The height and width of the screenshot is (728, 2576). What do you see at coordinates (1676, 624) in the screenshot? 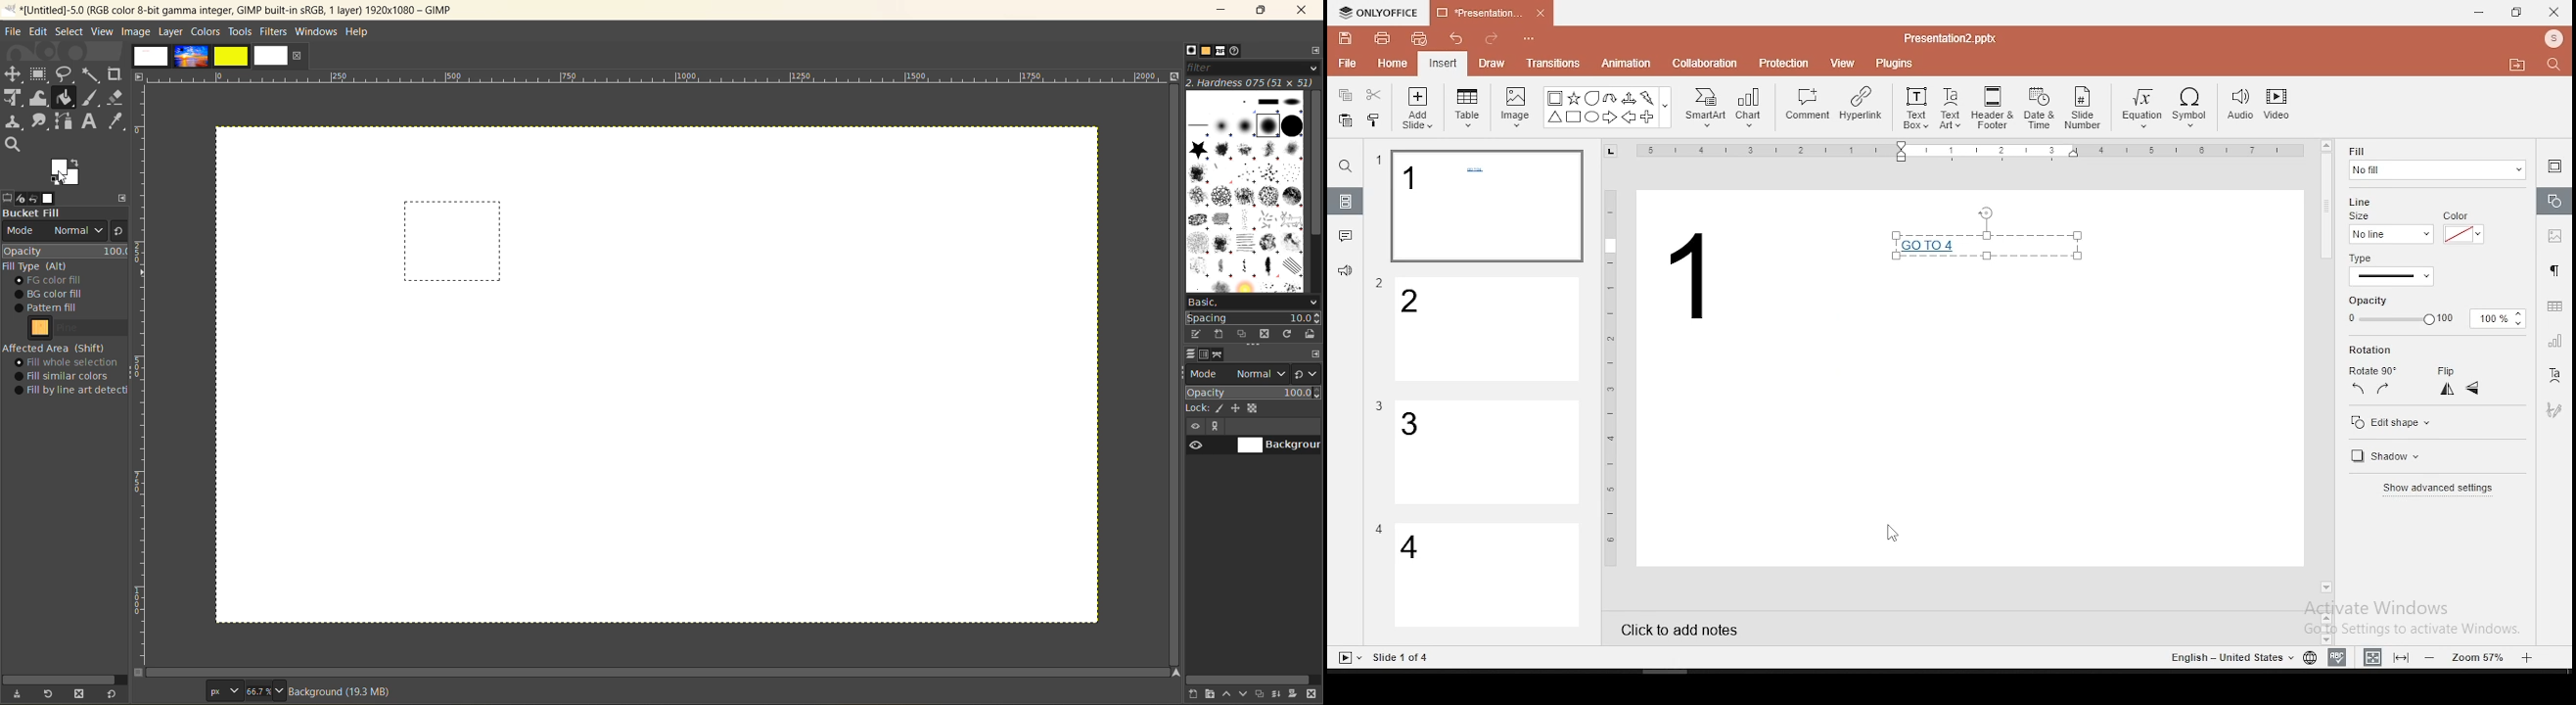
I see `Click to add slides` at bounding box center [1676, 624].